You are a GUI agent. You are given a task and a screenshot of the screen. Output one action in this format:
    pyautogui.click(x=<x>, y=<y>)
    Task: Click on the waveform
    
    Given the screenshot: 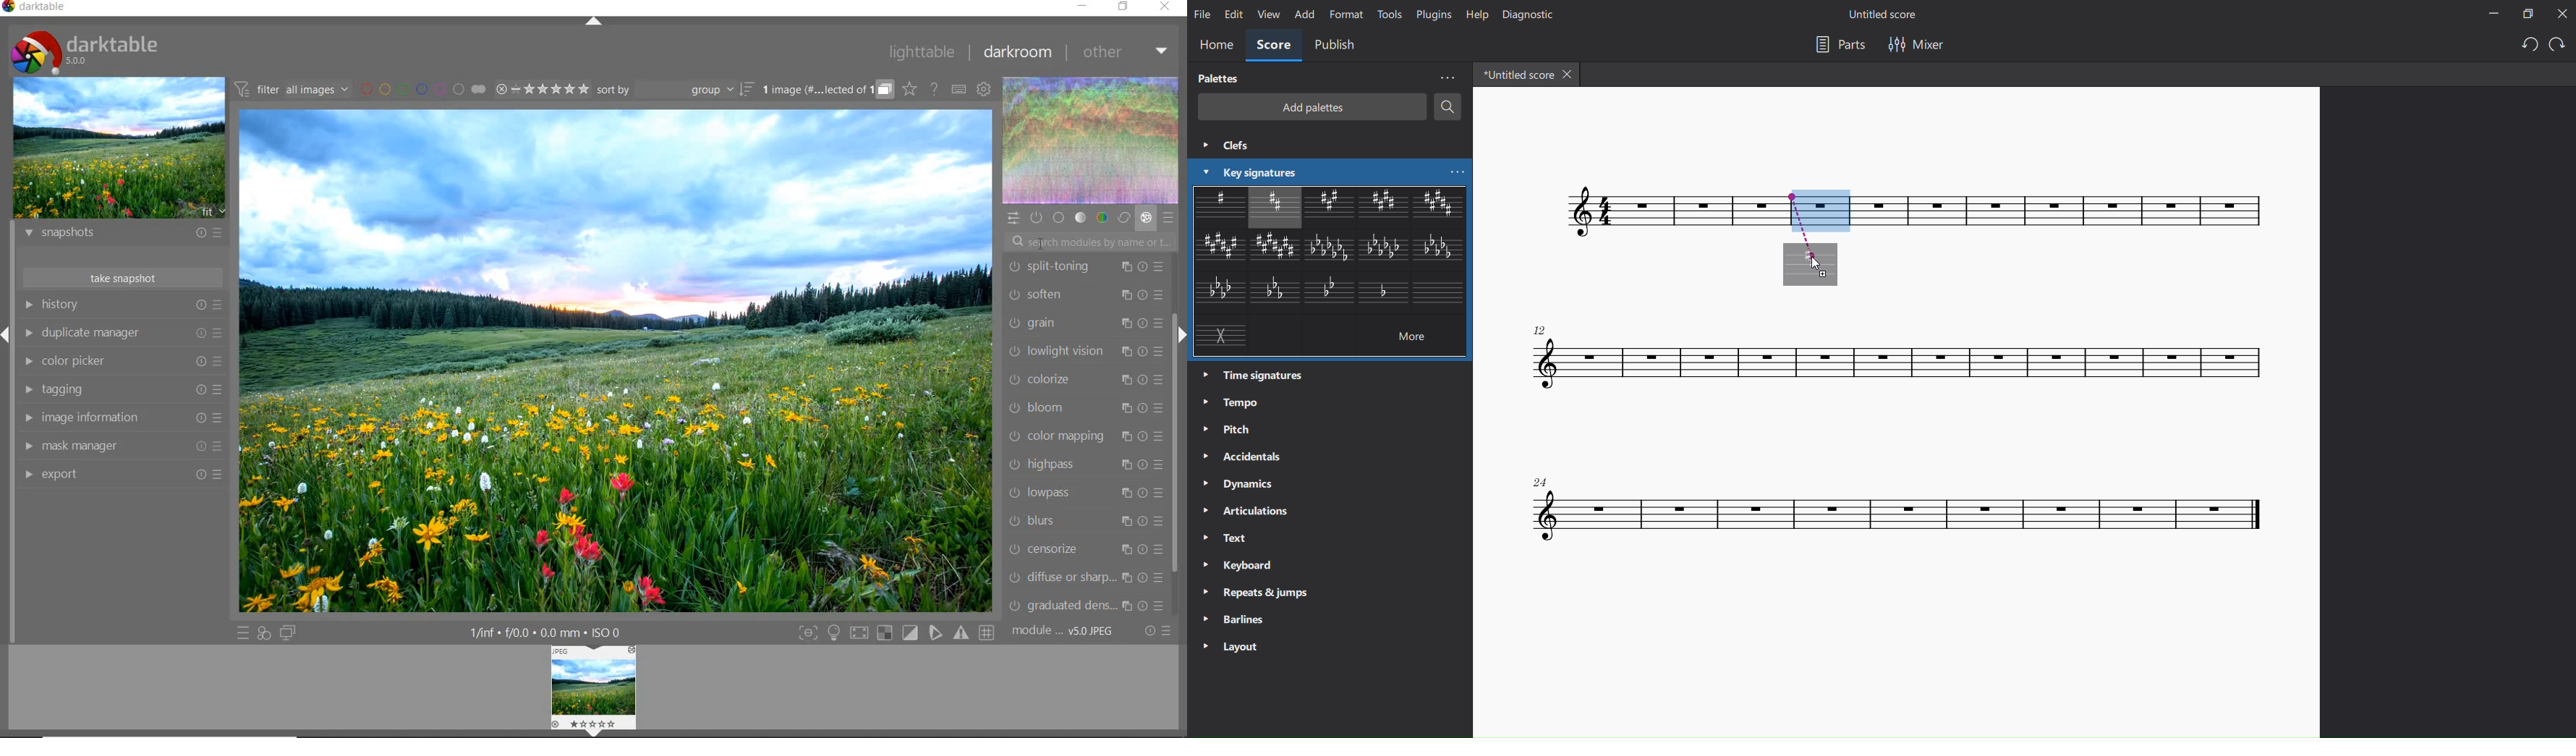 What is the action you would take?
    pyautogui.click(x=1092, y=141)
    